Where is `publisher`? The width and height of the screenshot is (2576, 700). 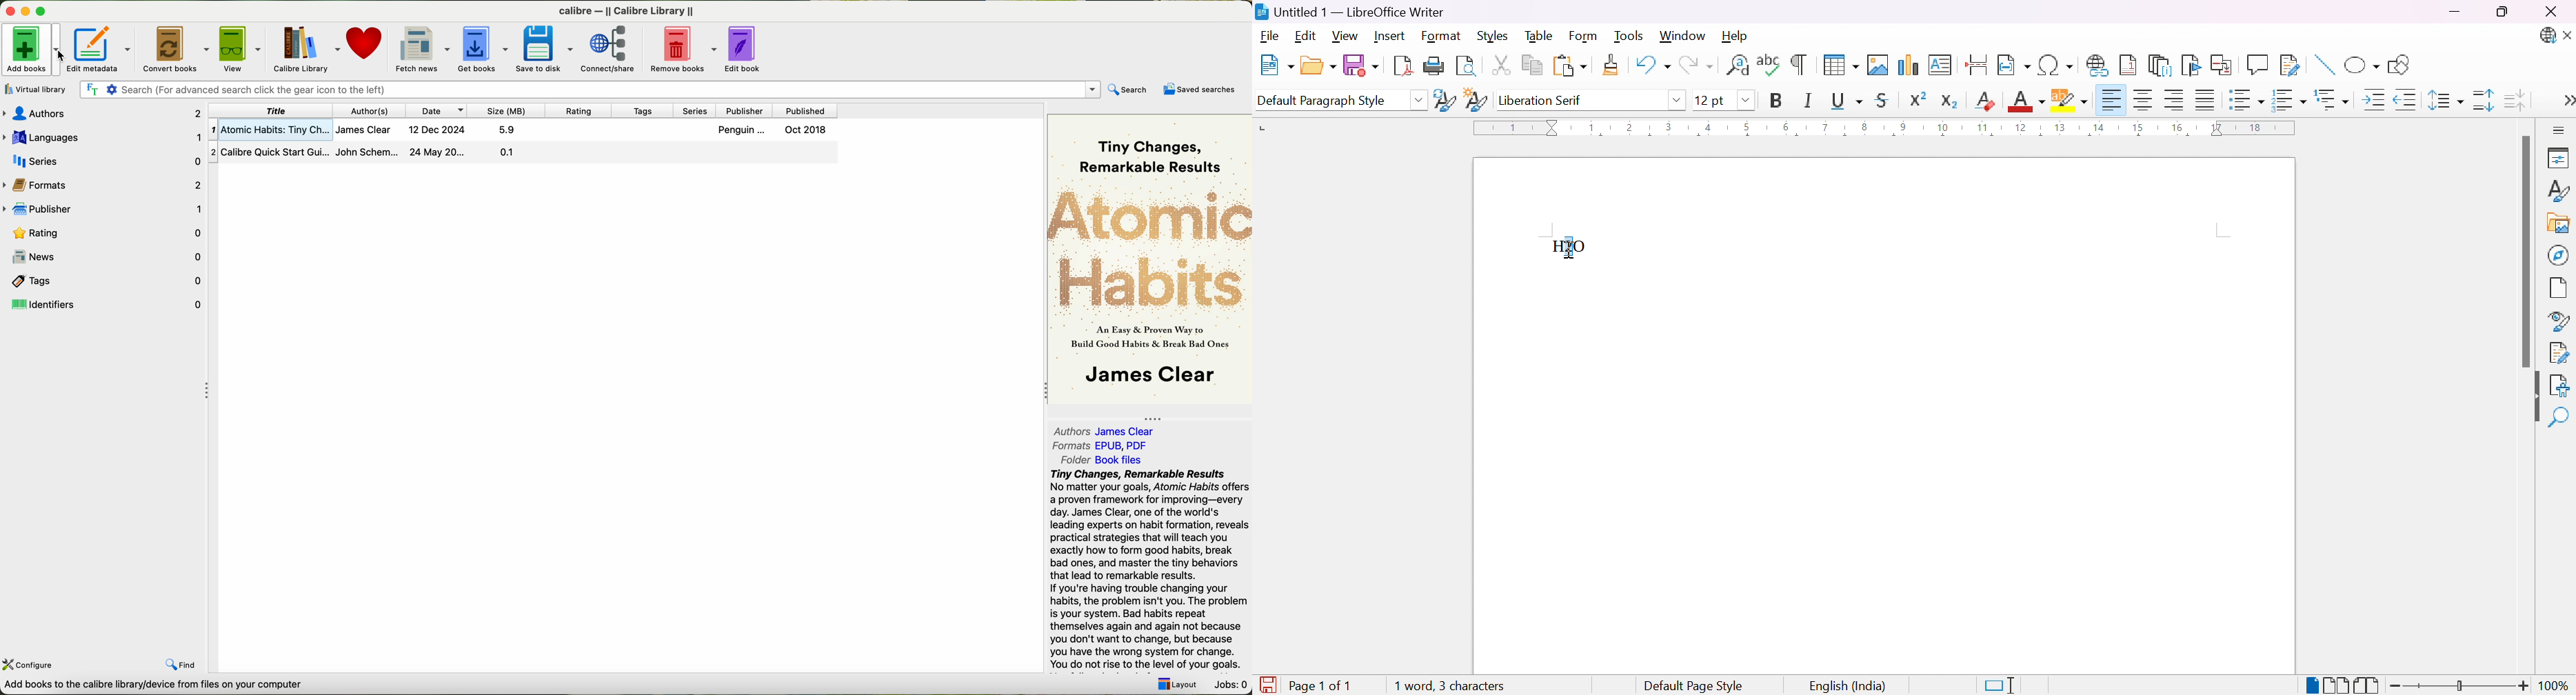
publisher is located at coordinates (742, 109).